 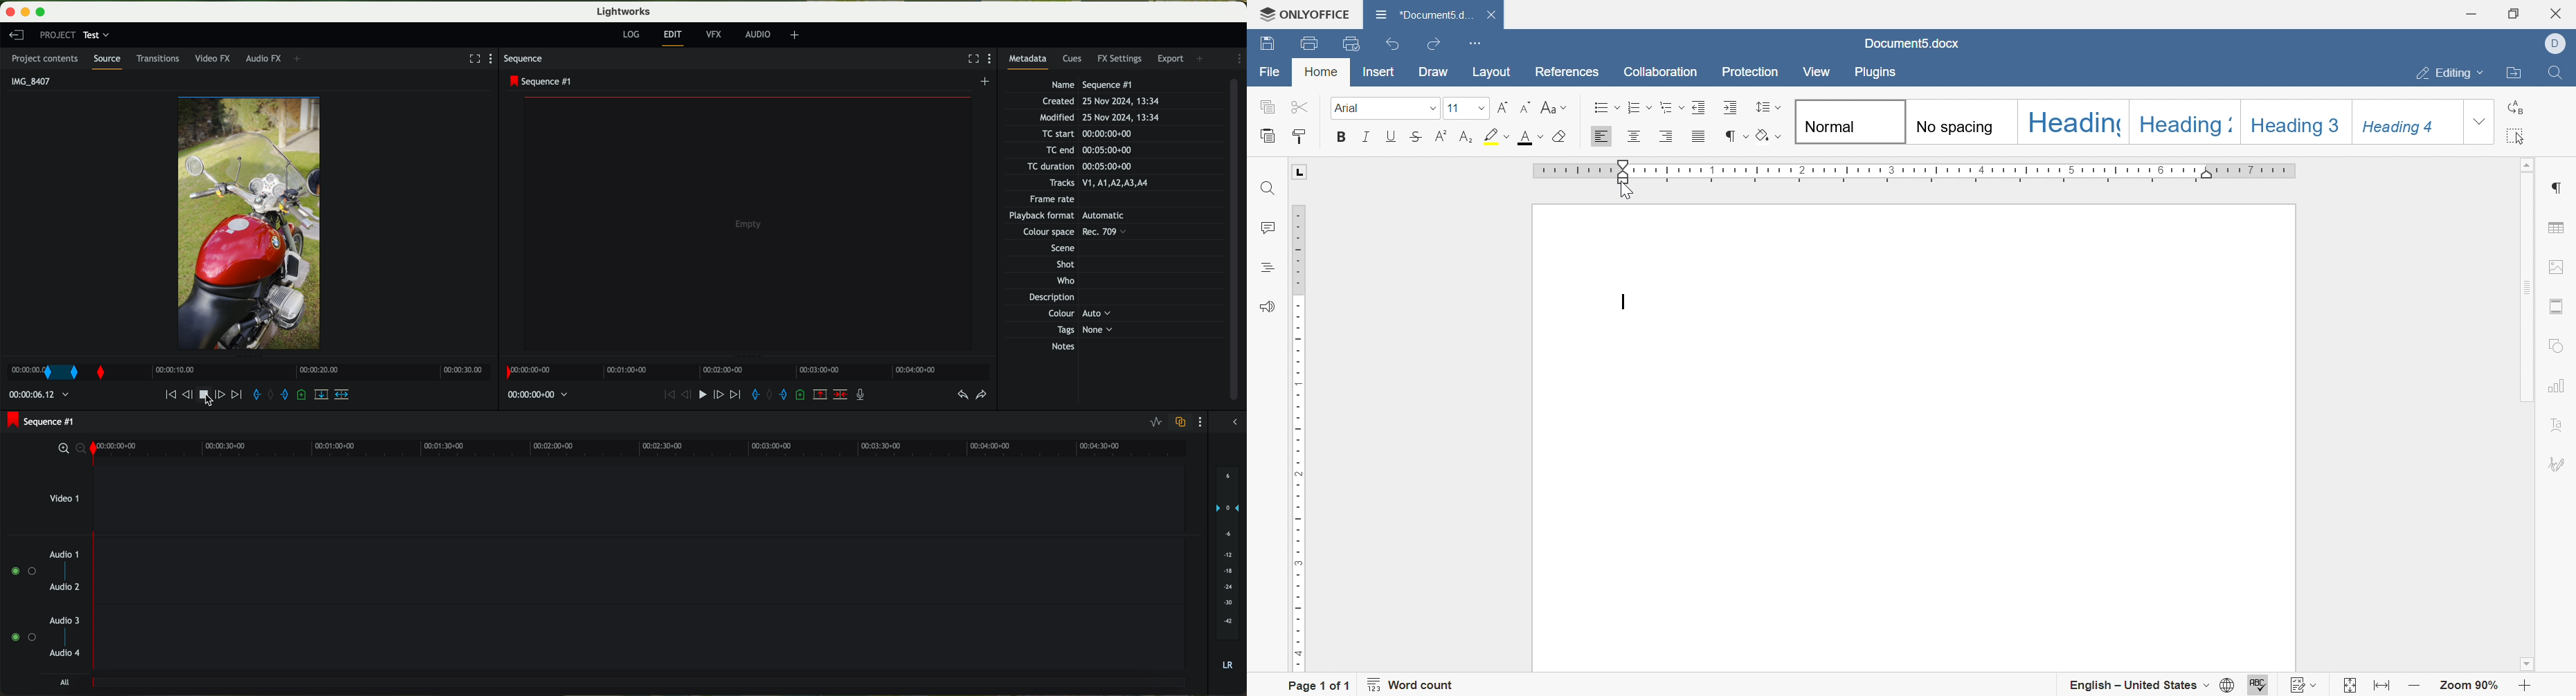 I want to click on find, so click(x=2556, y=72).